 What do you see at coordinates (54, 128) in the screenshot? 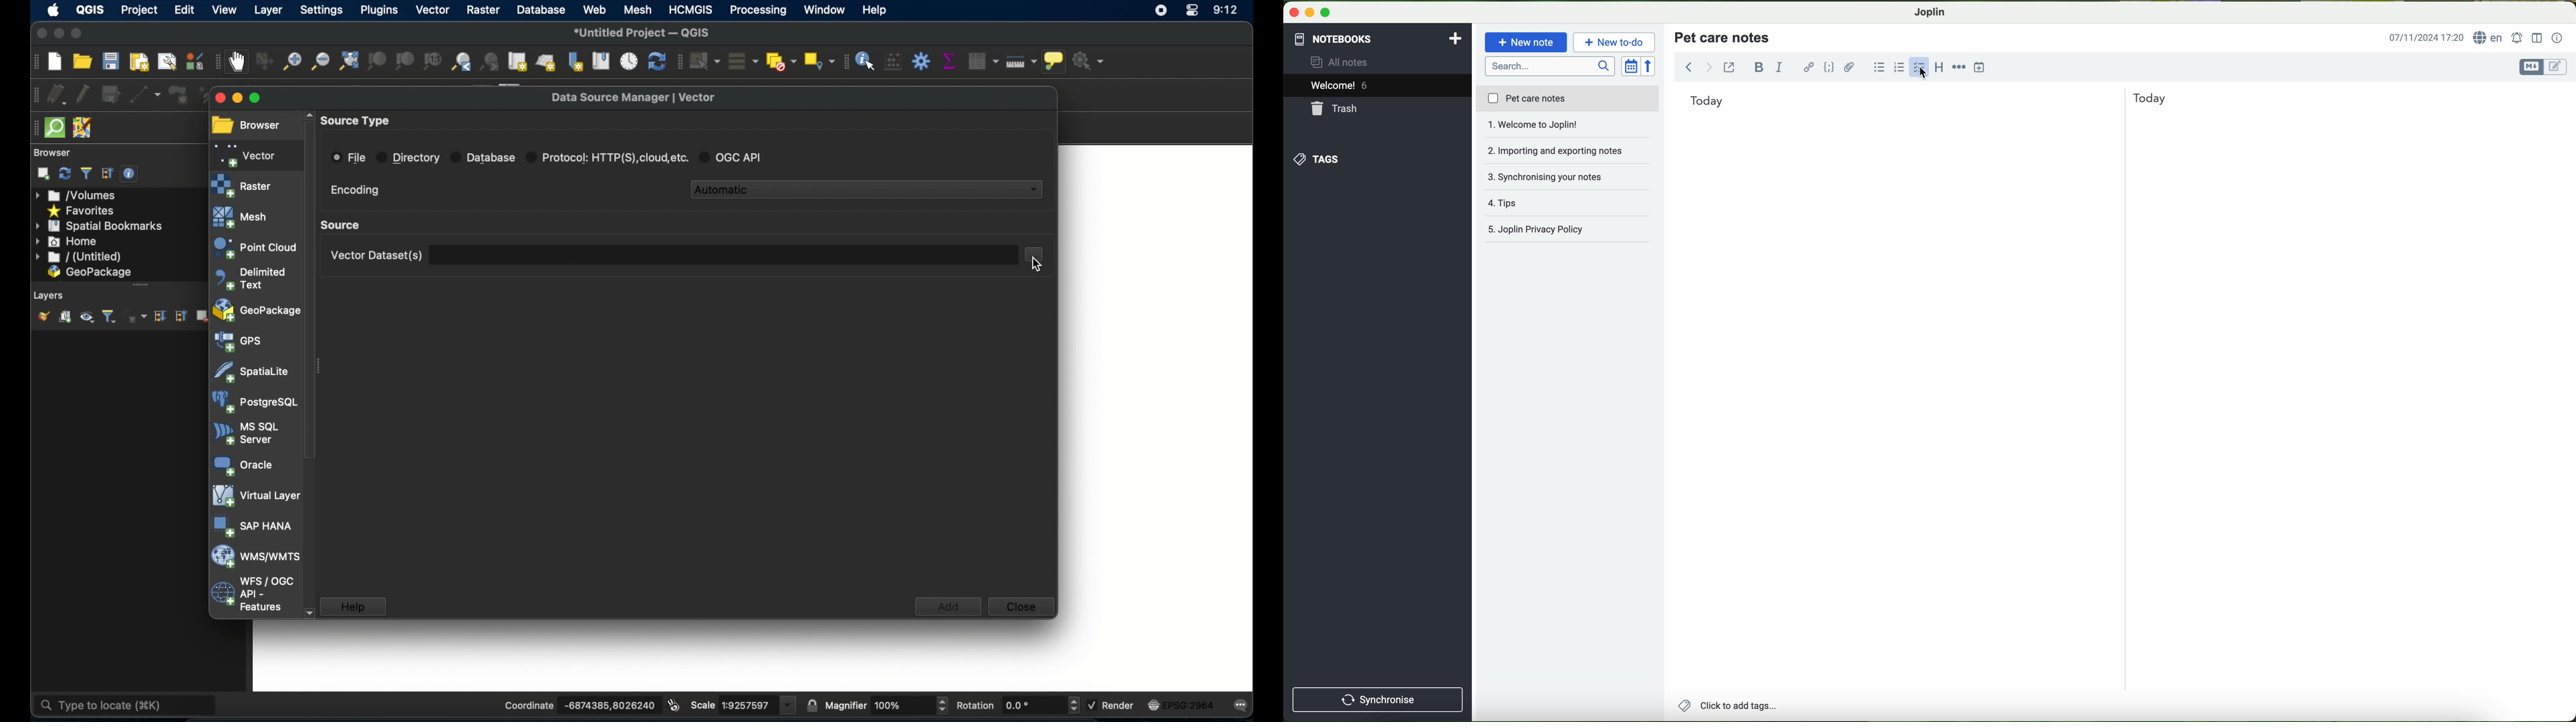
I see `quicksom` at bounding box center [54, 128].